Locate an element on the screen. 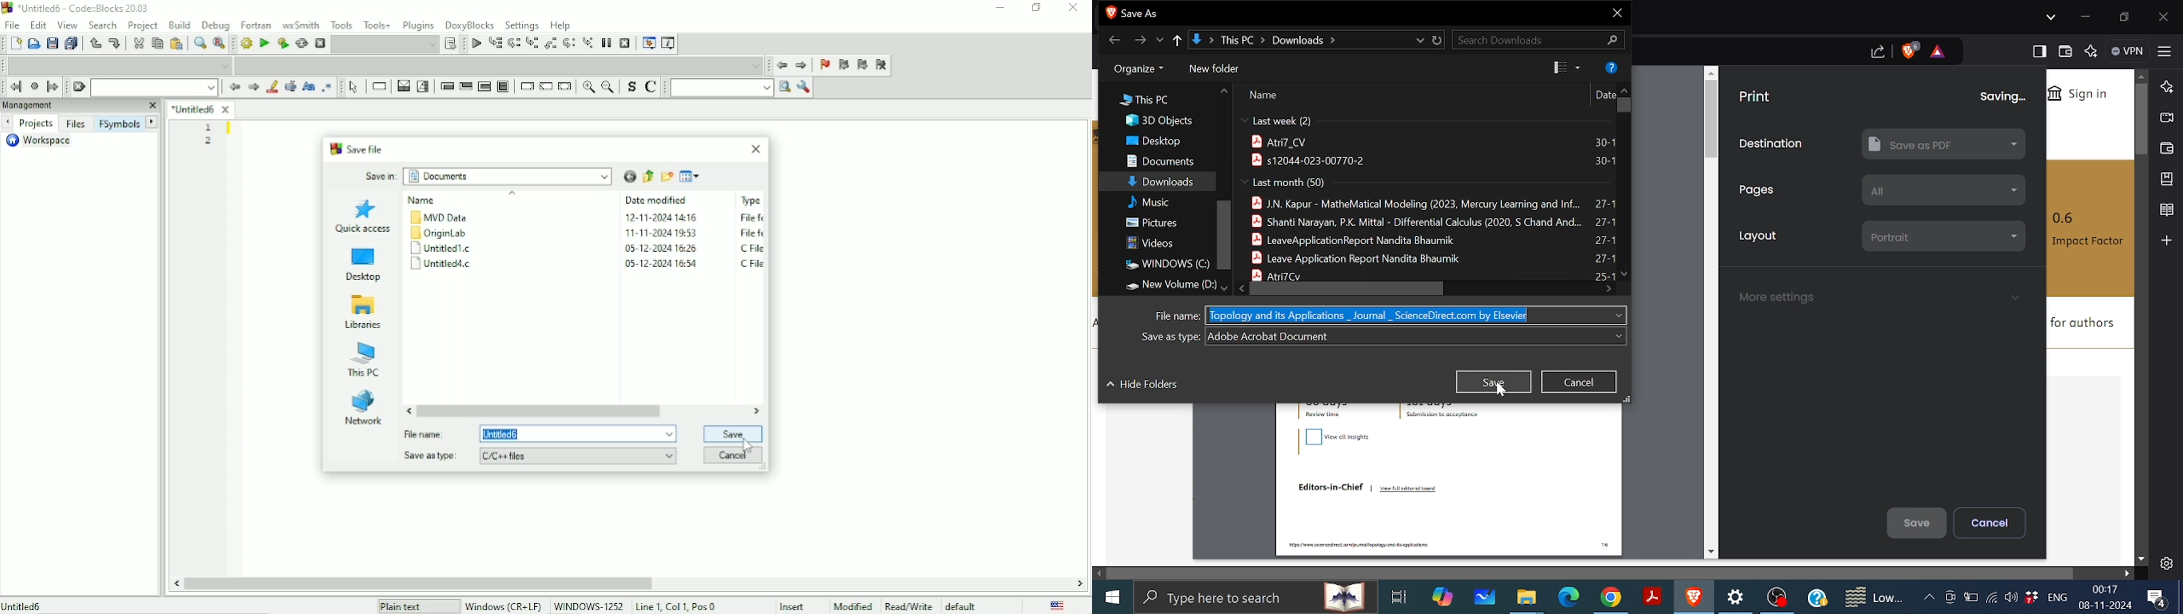  Language is located at coordinates (1058, 605).